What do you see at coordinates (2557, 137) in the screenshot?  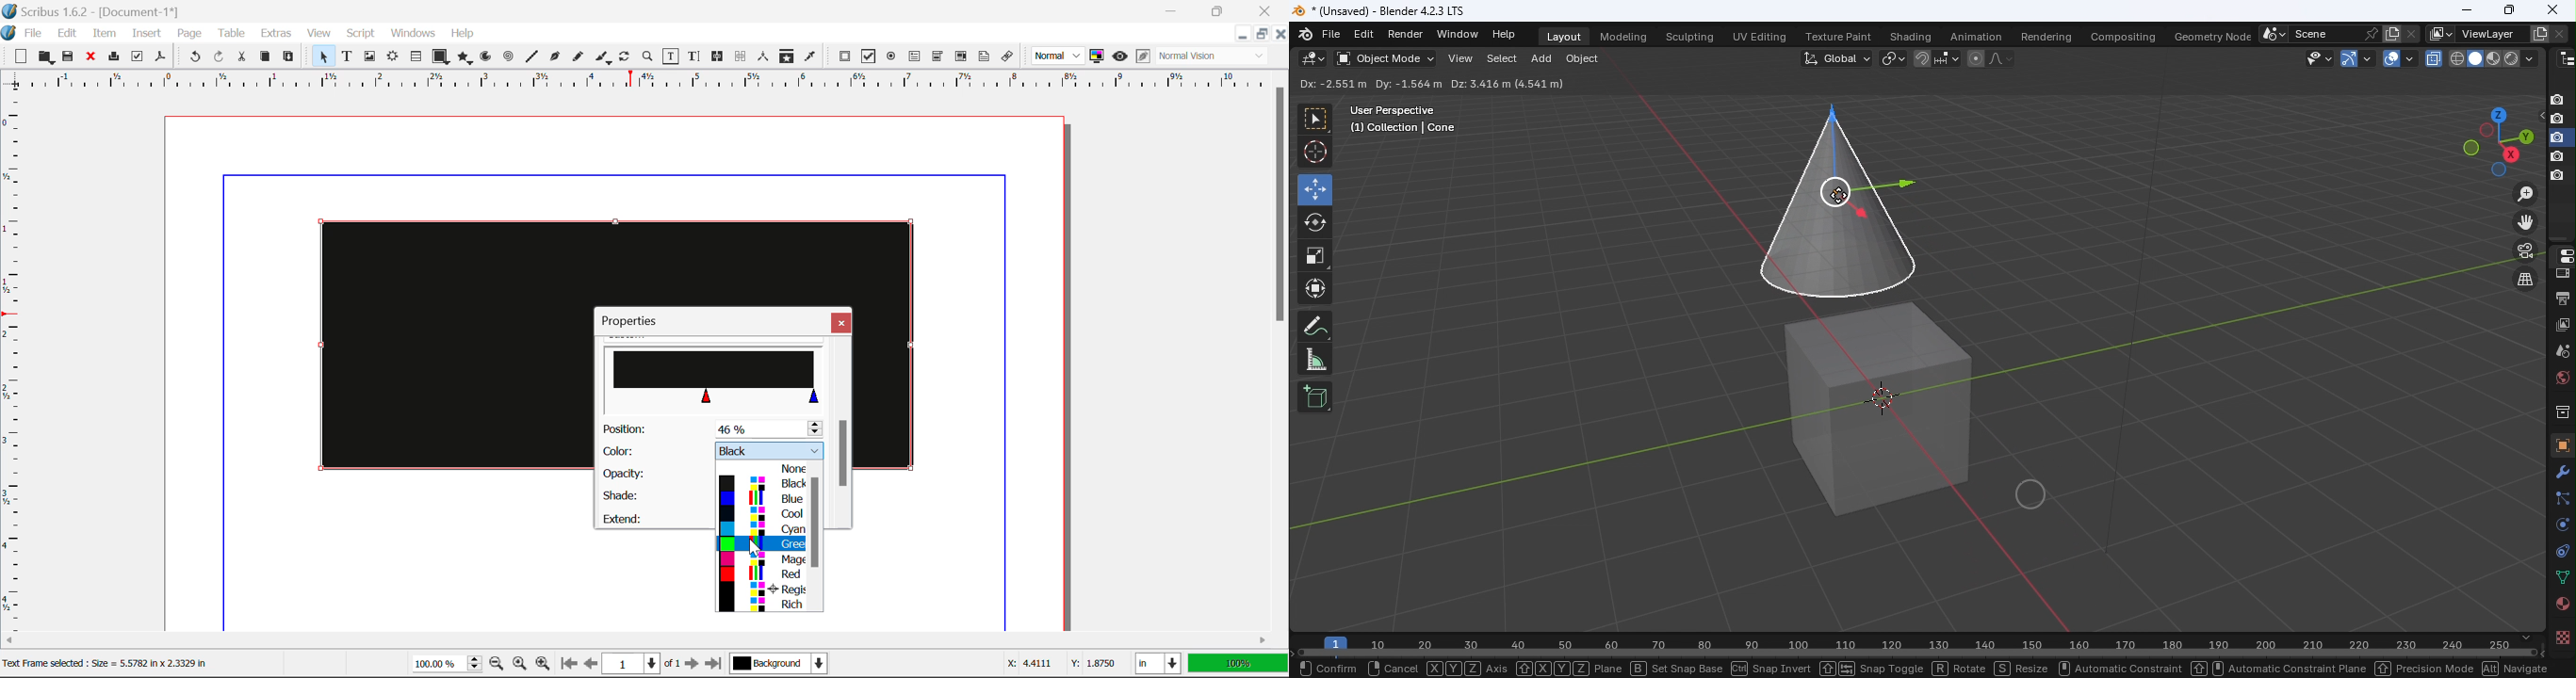 I see `disable in renders` at bounding box center [2557, 137].